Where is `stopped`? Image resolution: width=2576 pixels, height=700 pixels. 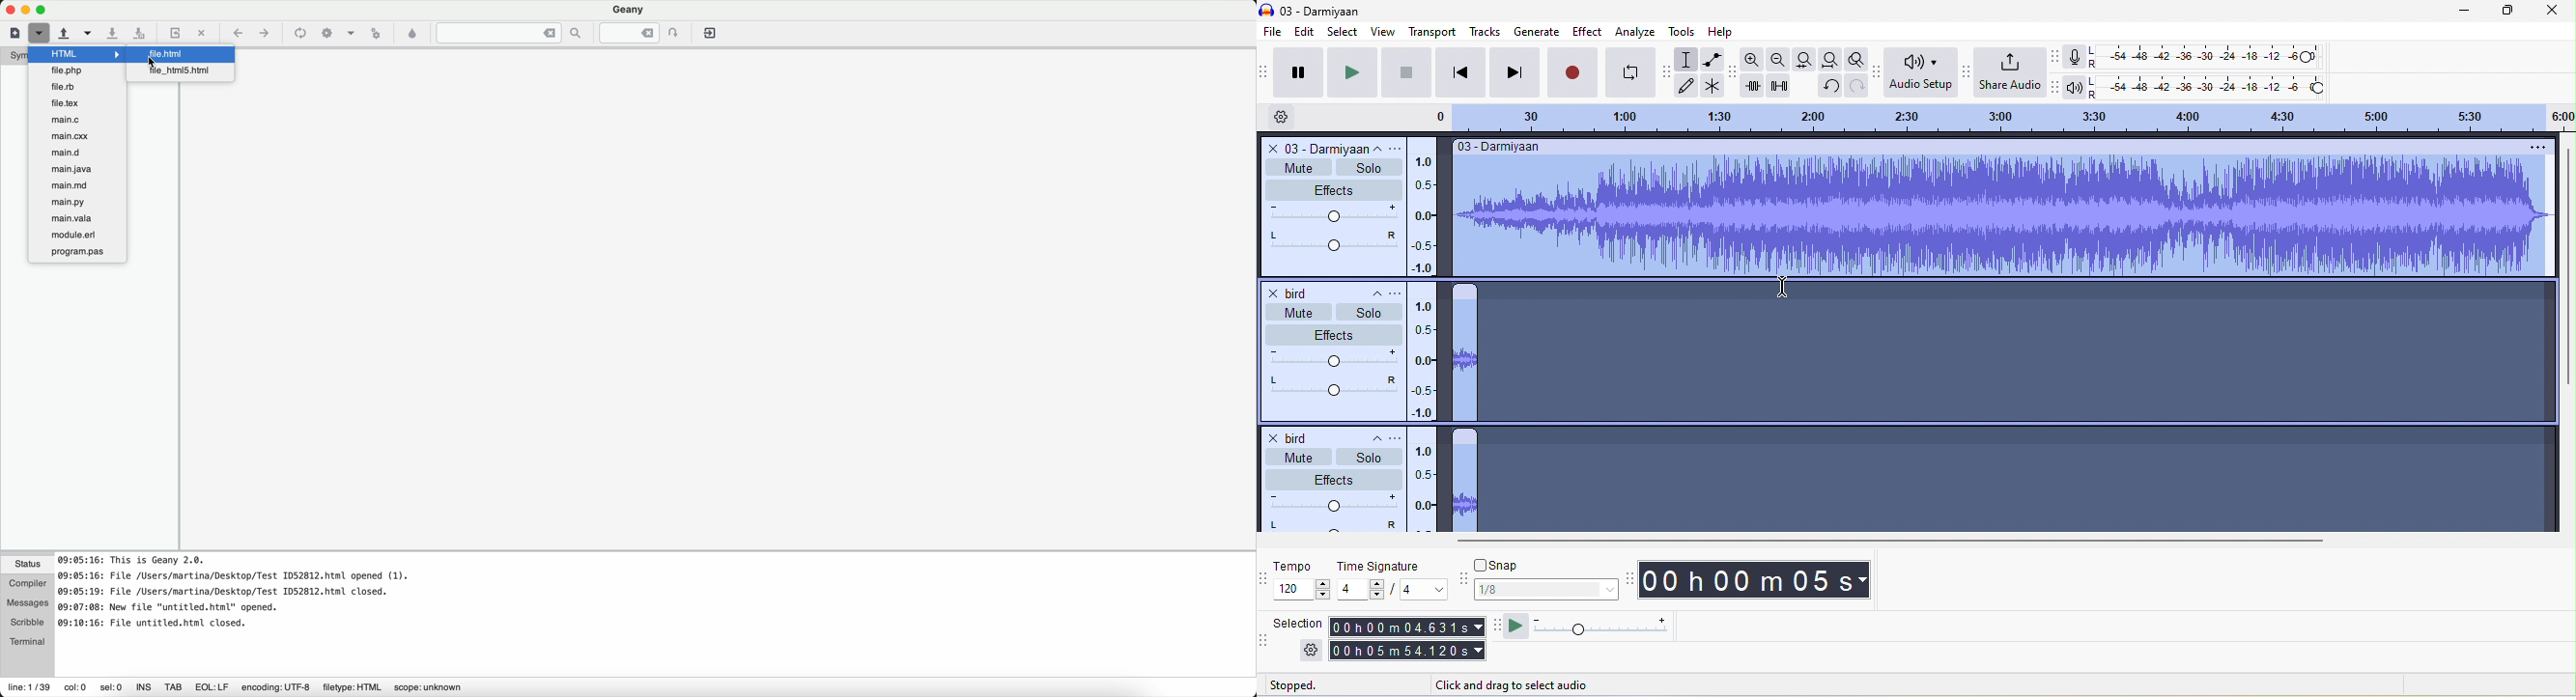 stopped is located at coordinates (1316, 684).